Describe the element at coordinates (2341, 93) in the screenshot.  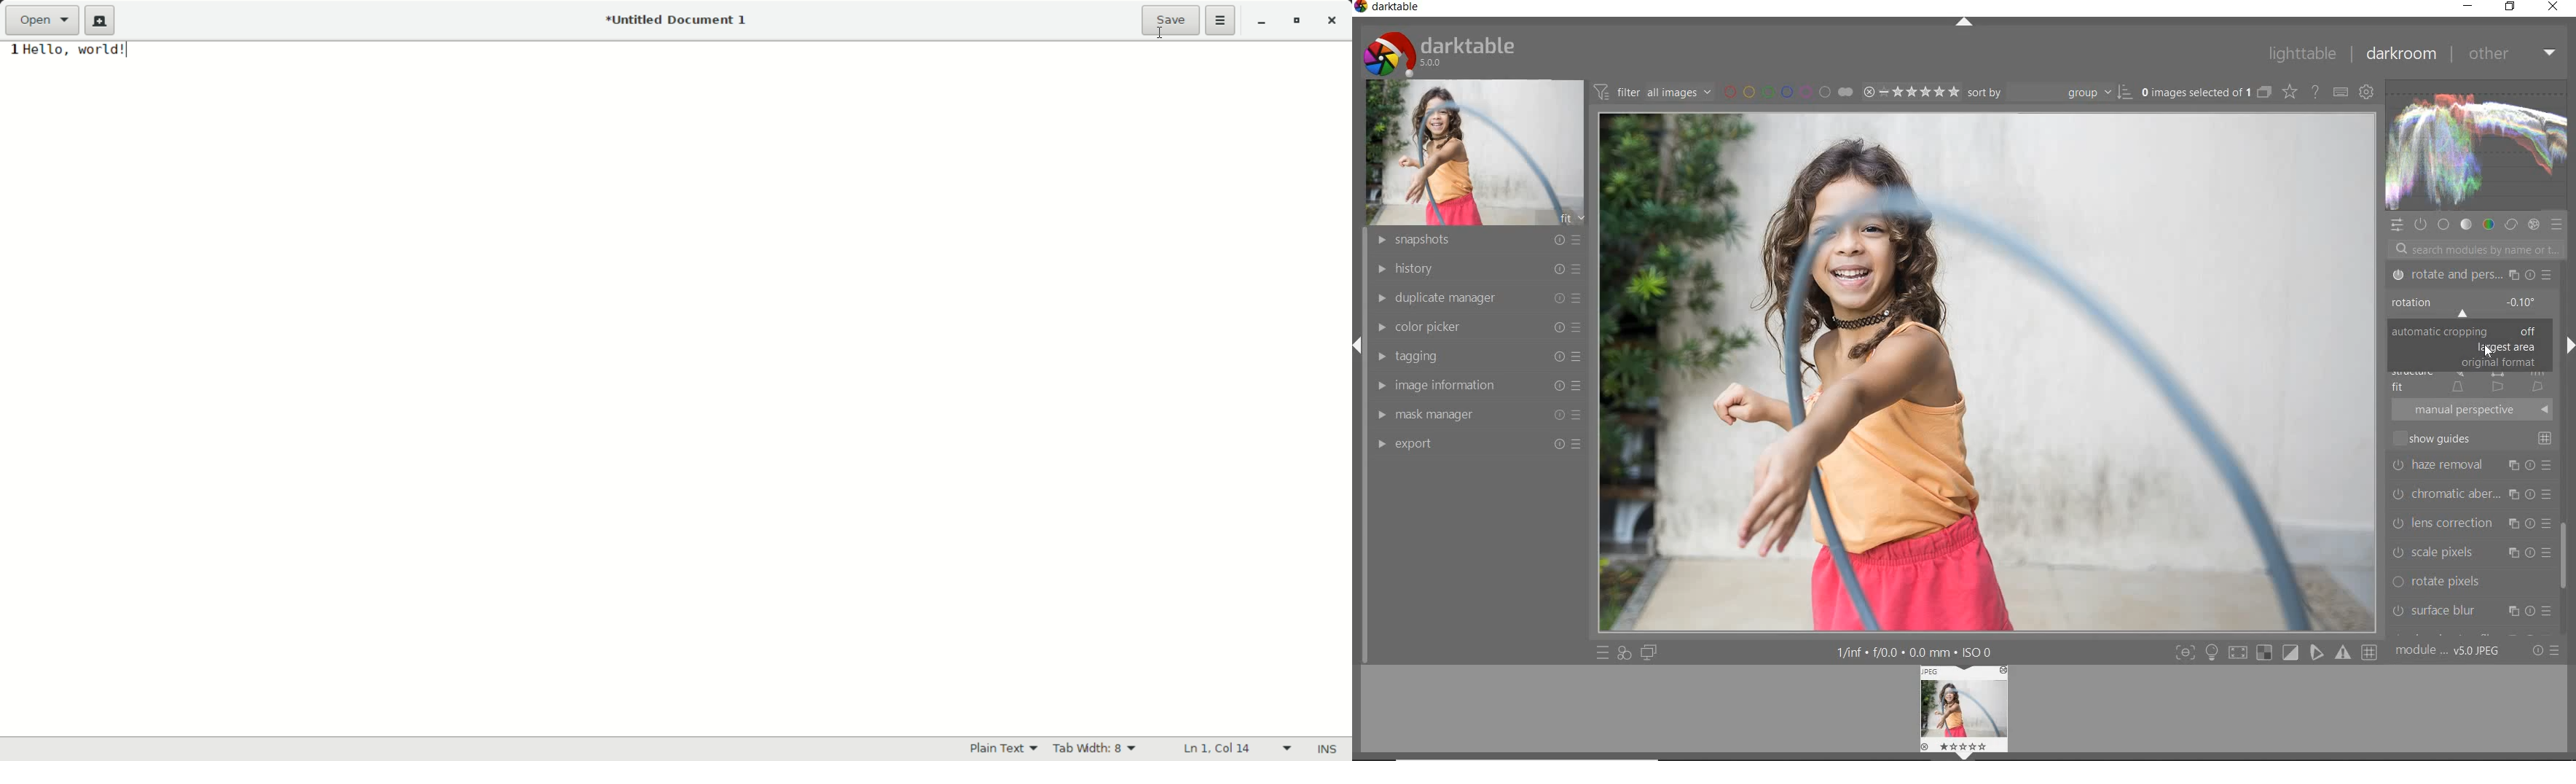
I see `define keyboard shortcut` at that location.